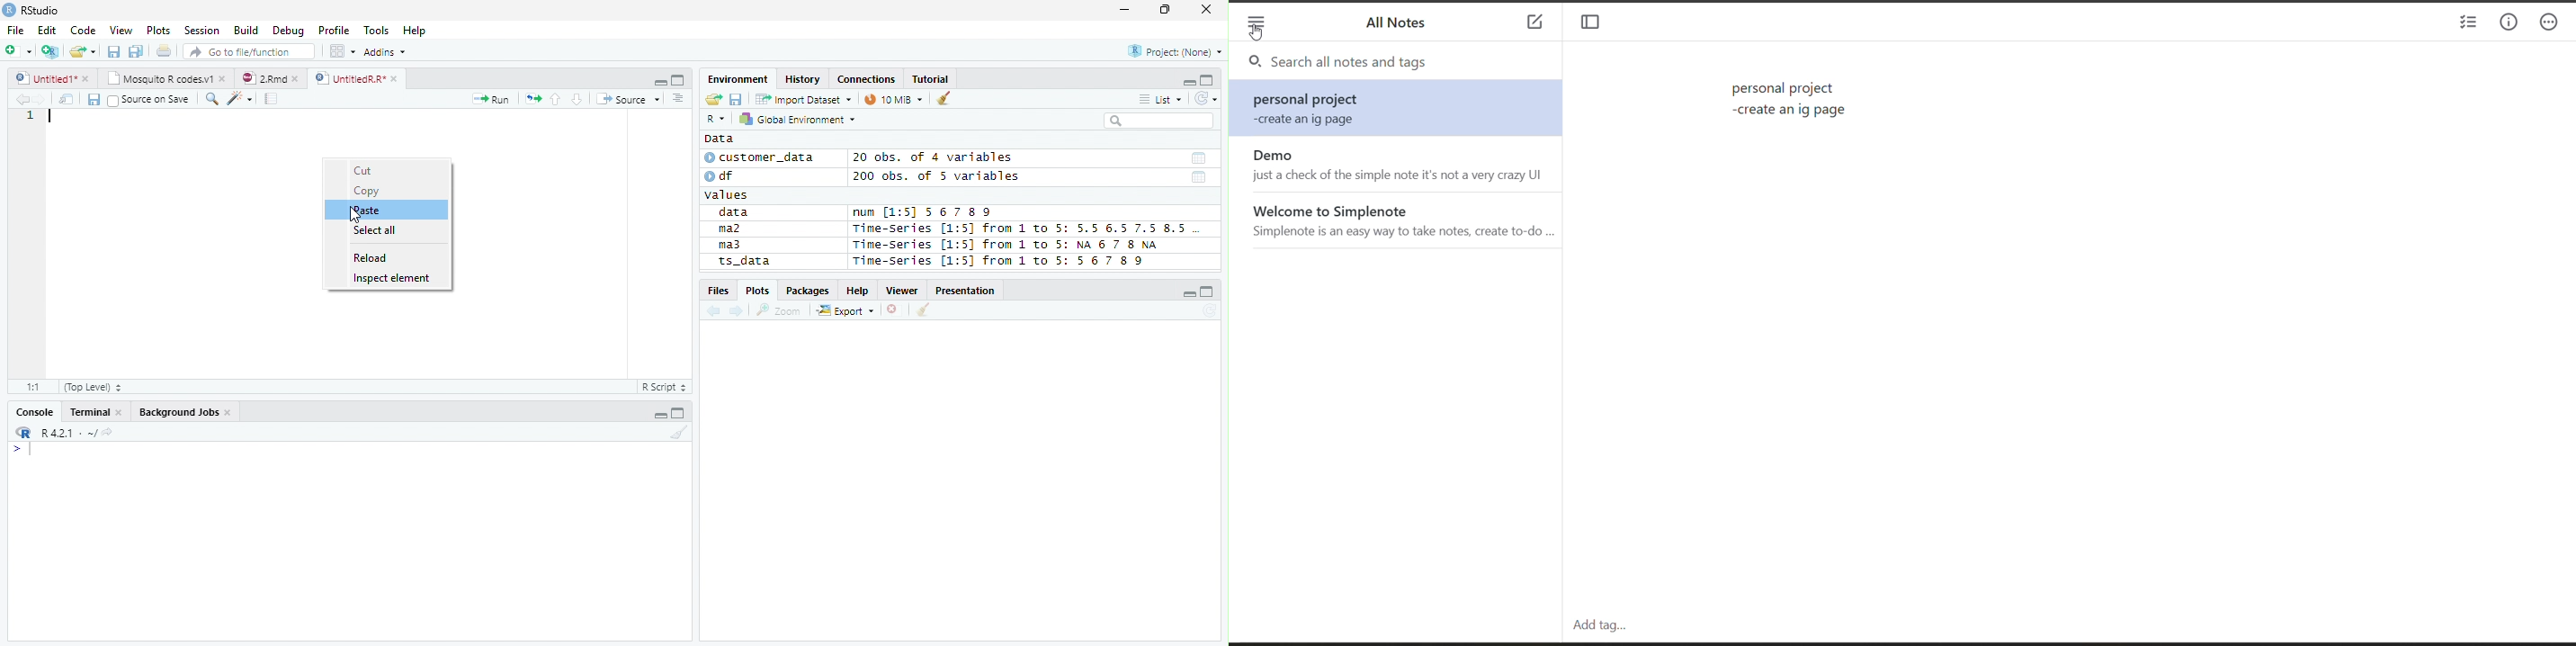 Image resolution: width=2576 pixels, height=672 pixels. Describe the element at coordinates (1401, 110) in the screenshot. I see `note 1` at that location.